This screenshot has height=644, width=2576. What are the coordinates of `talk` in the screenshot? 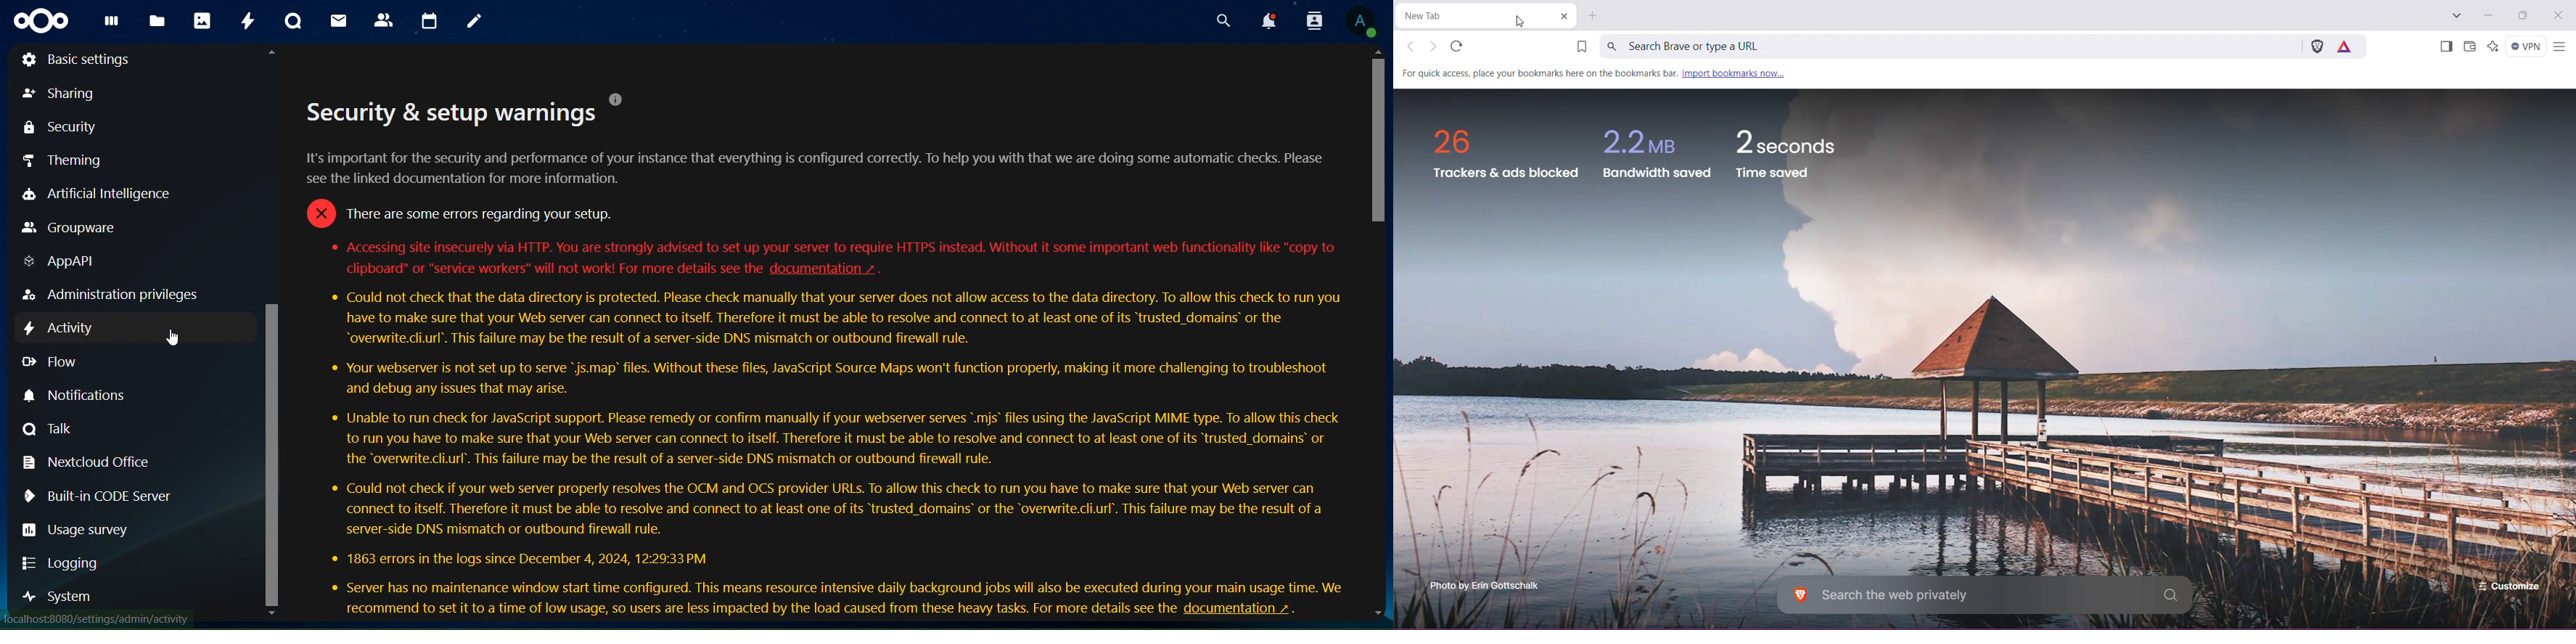 It's located at (51, 429).